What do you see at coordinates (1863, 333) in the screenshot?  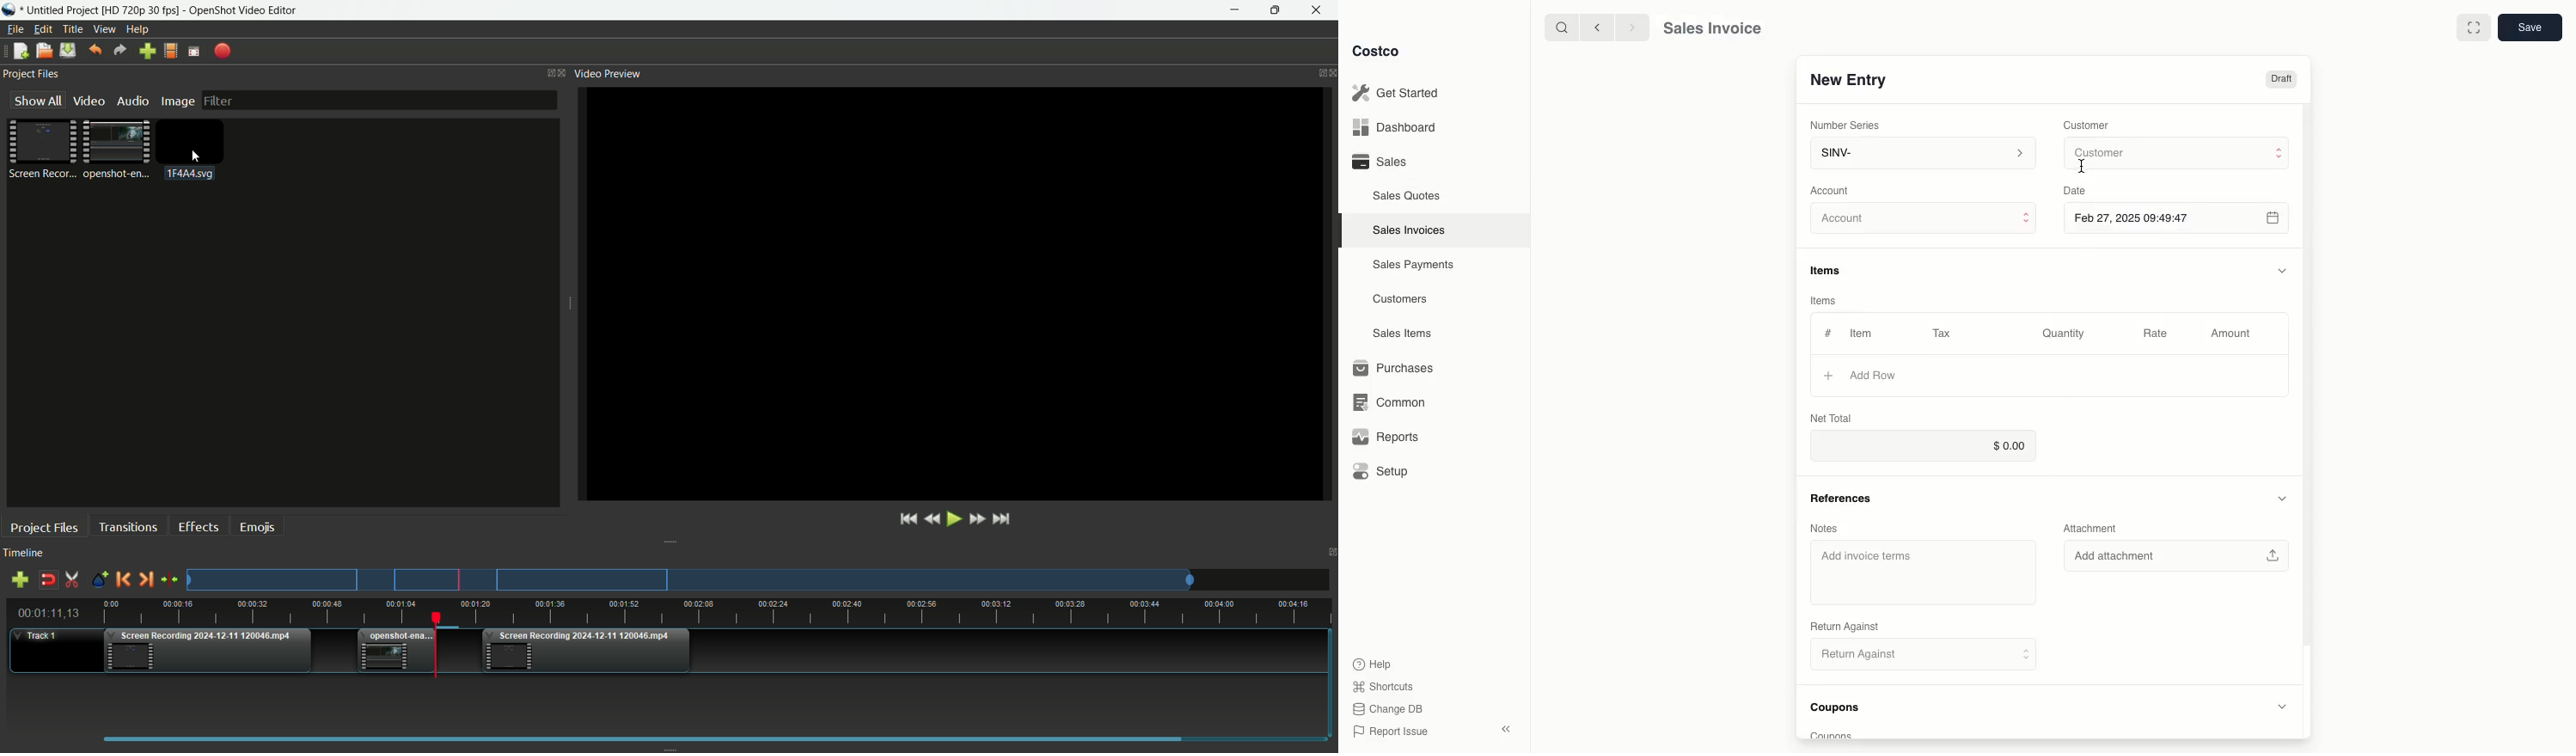 I see `Item` at bounding box center [1863, 333].